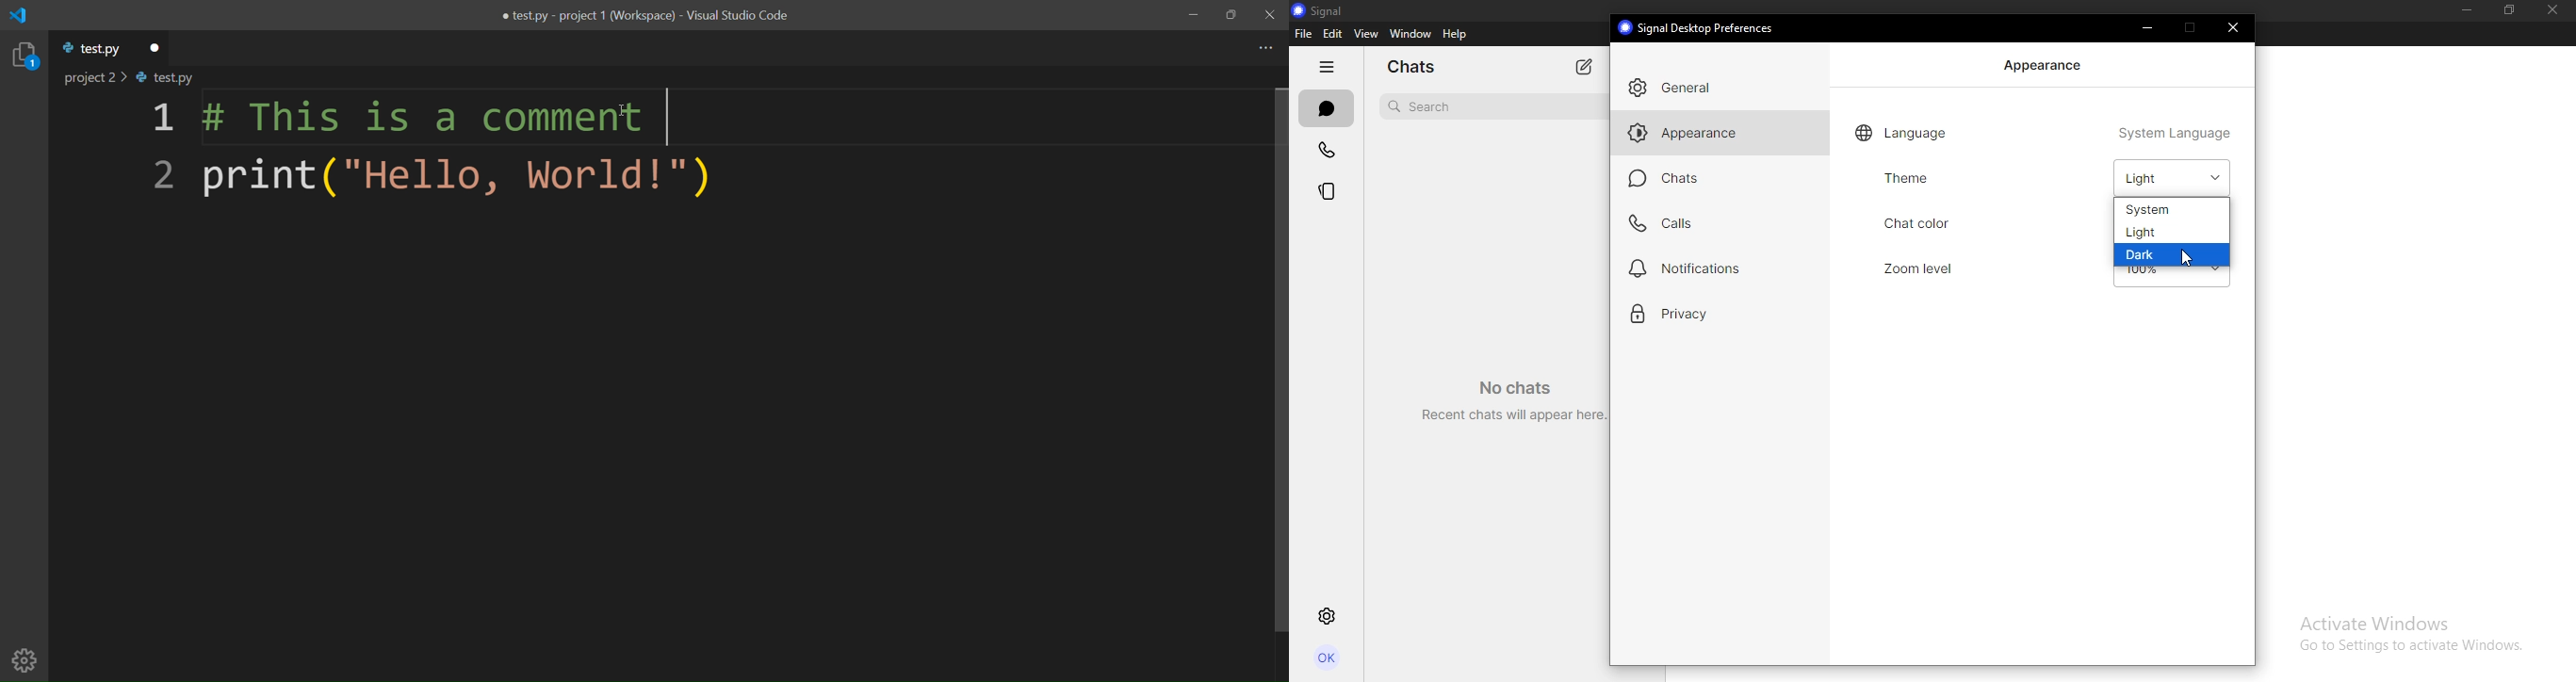 This screenshot has height=700, width=2576. I want to click on cursor, so click(2193, 259).